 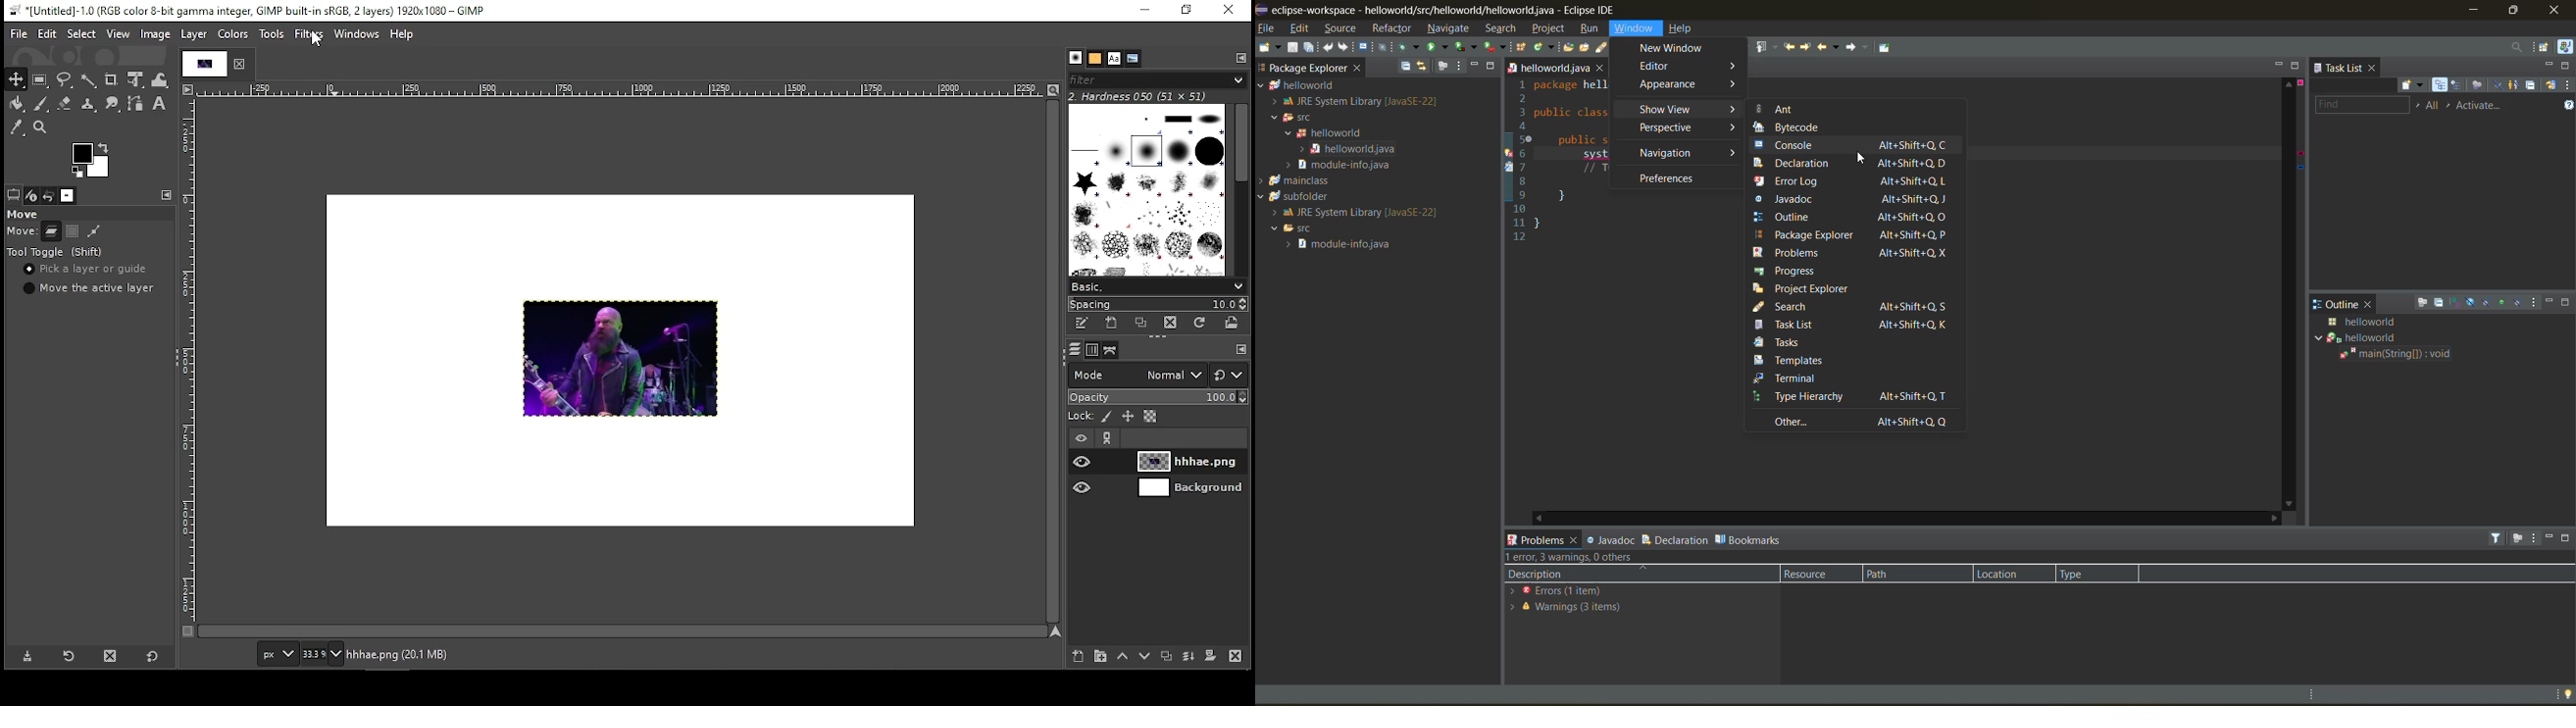 What do you see at coordinates (1907, 575) in the screenshot?
I see `path` at bounding box center [1907, 575].